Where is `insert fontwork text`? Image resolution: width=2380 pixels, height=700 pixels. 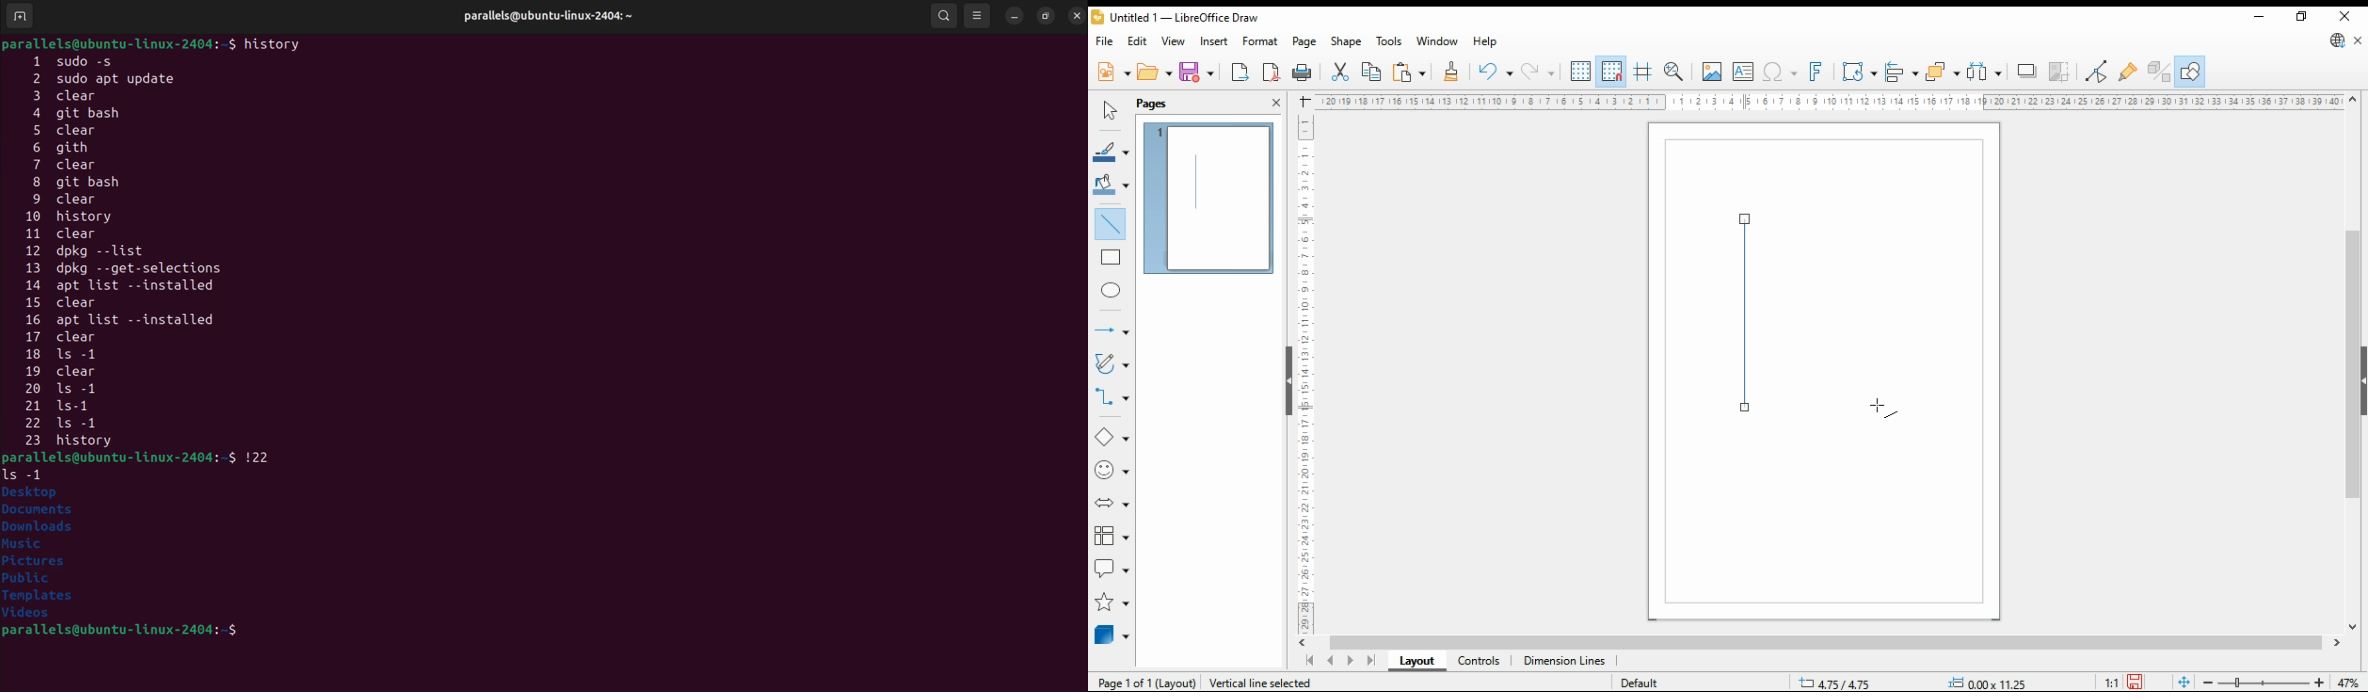 insert fontwork text is located at coordinates (1816, 71).